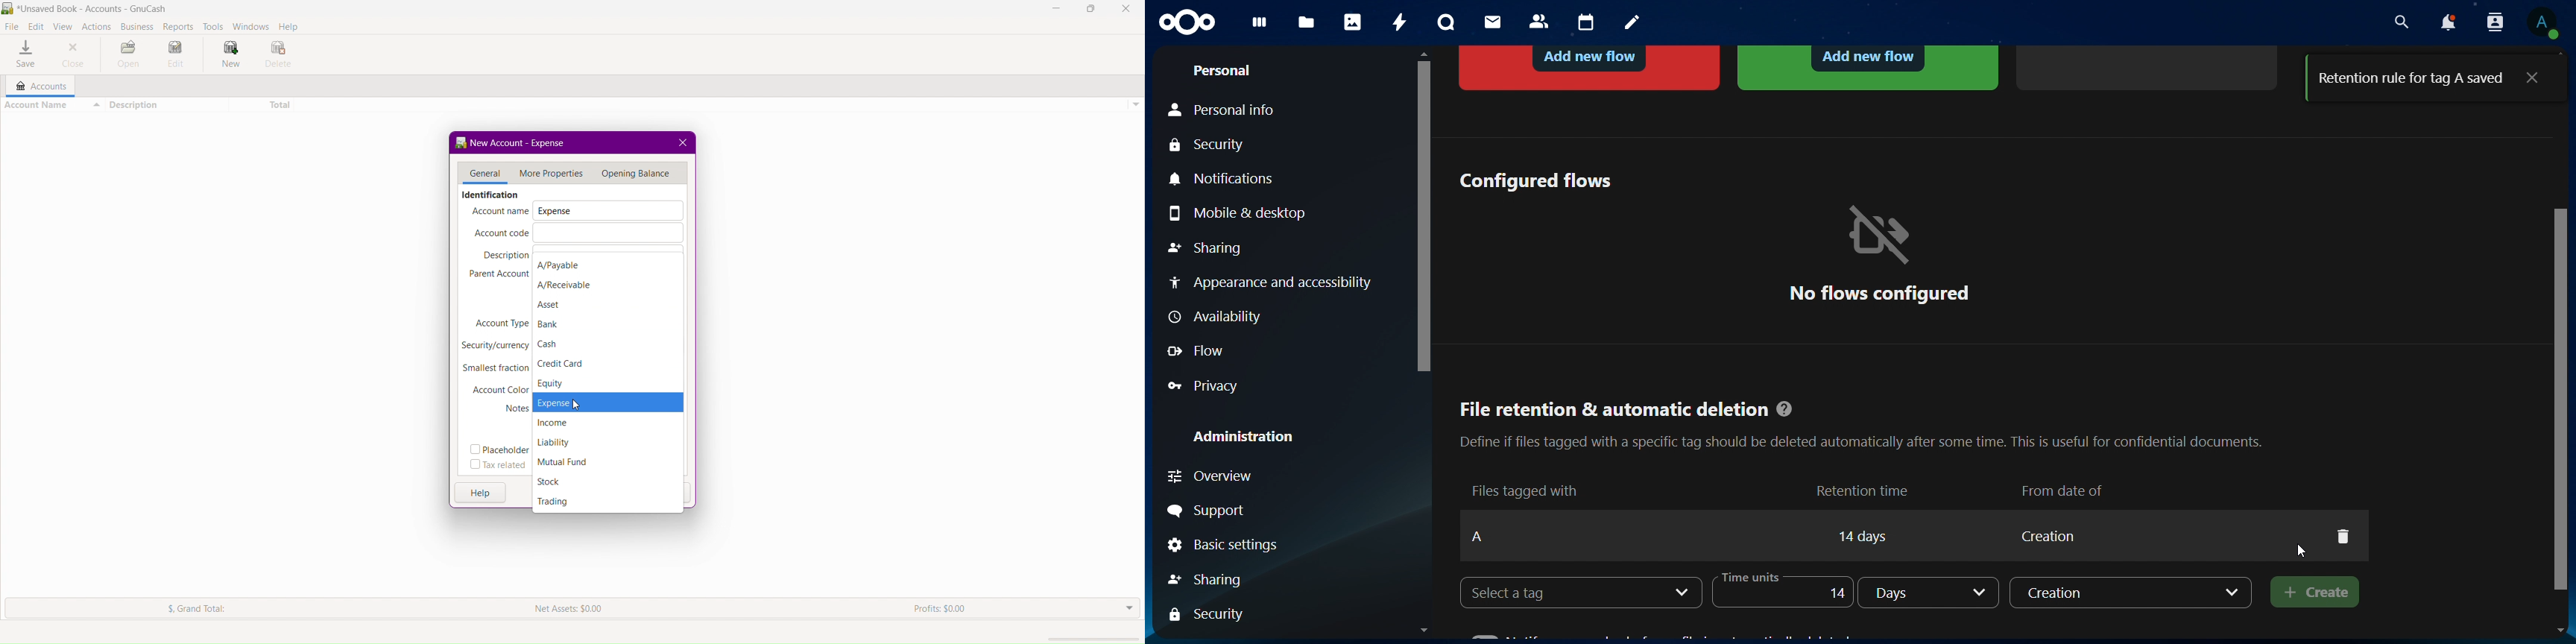 This screenshot has width=2576, height=644. Describe the element at coordinates (489, 194) in the screenshot. I see `Identification` at that location.